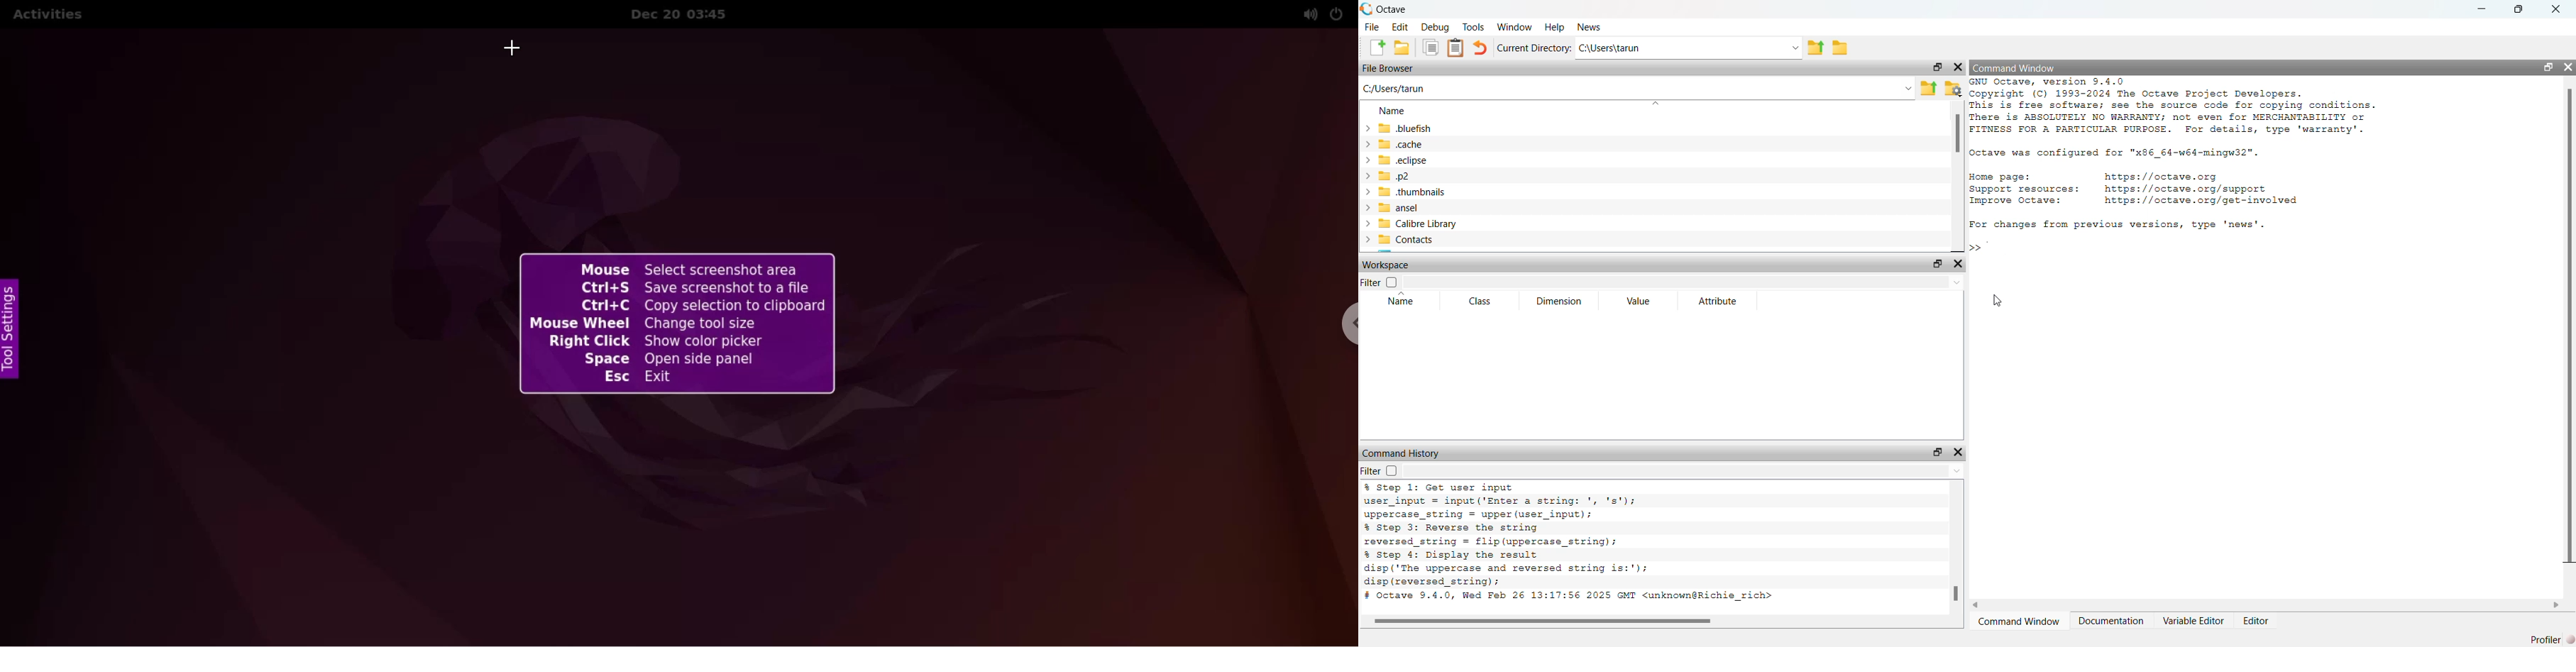 Image resolution: width=2576 pixels, height=672 pixels. What do you see at coordinates (1954, 88) in the screenshot?
I see `browse your files` at bounding box center [1954, 88].